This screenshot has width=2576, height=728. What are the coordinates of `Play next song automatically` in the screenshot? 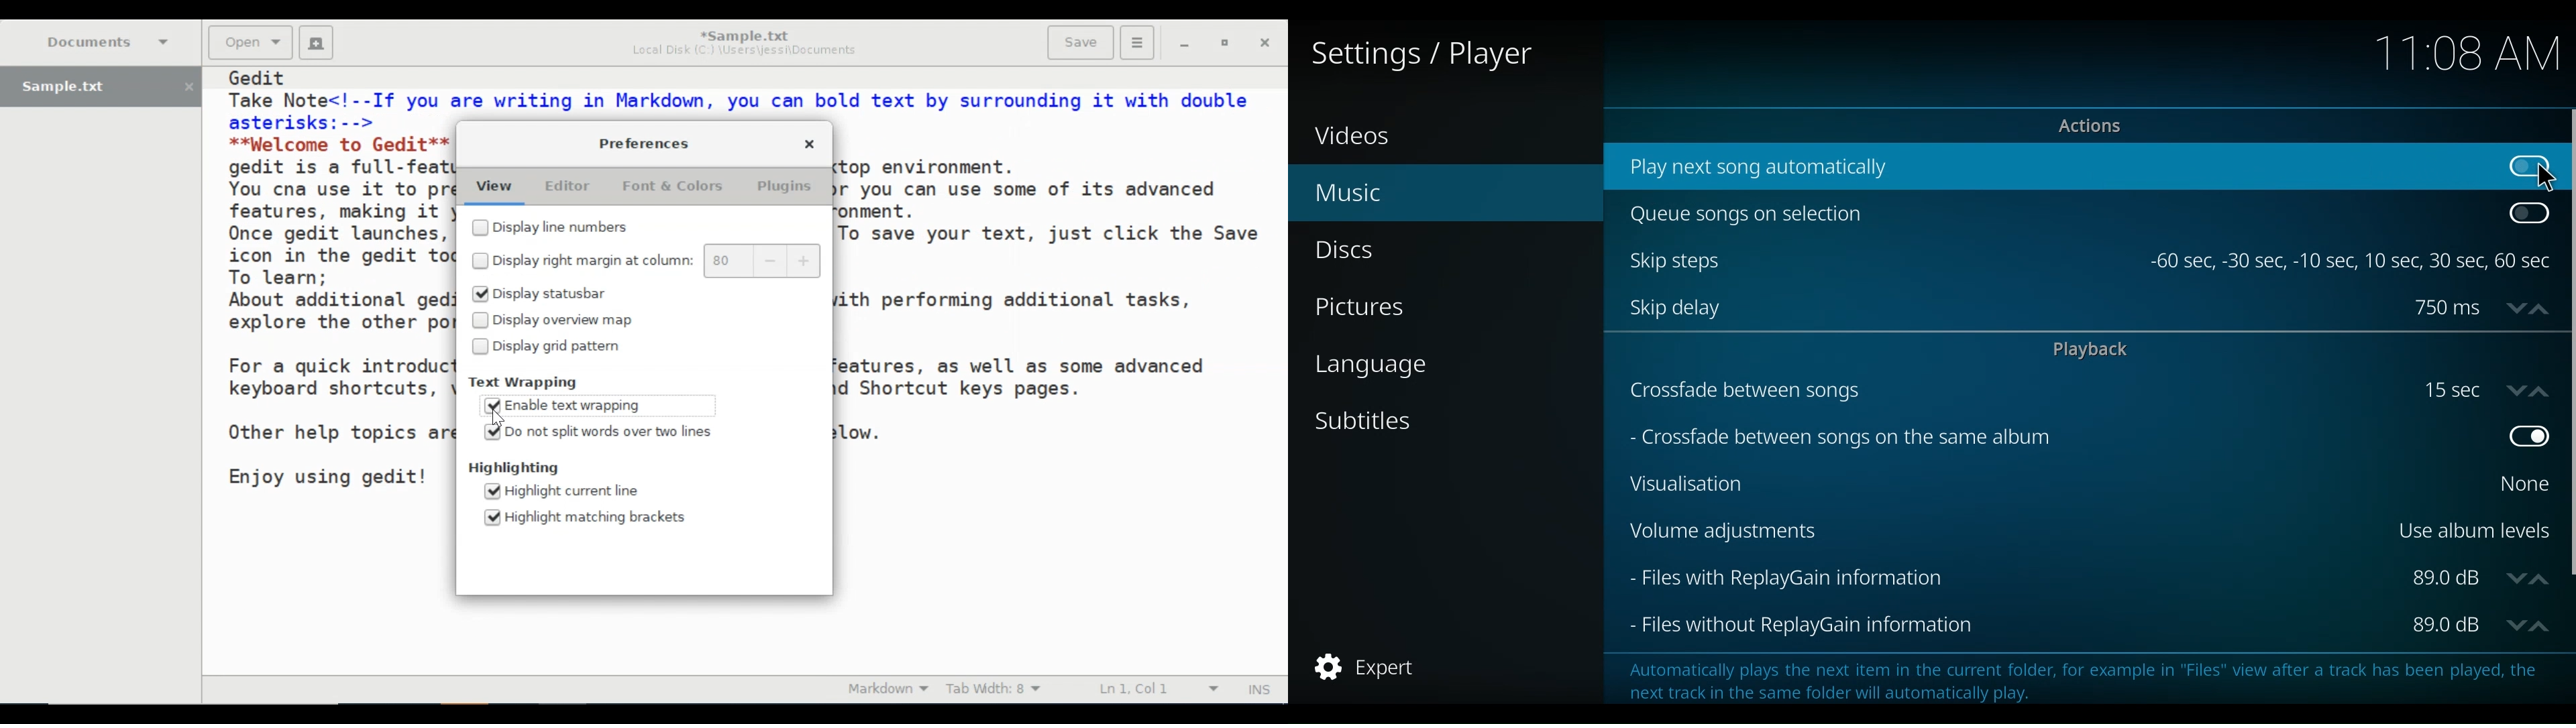 It's located at (2045, 168).